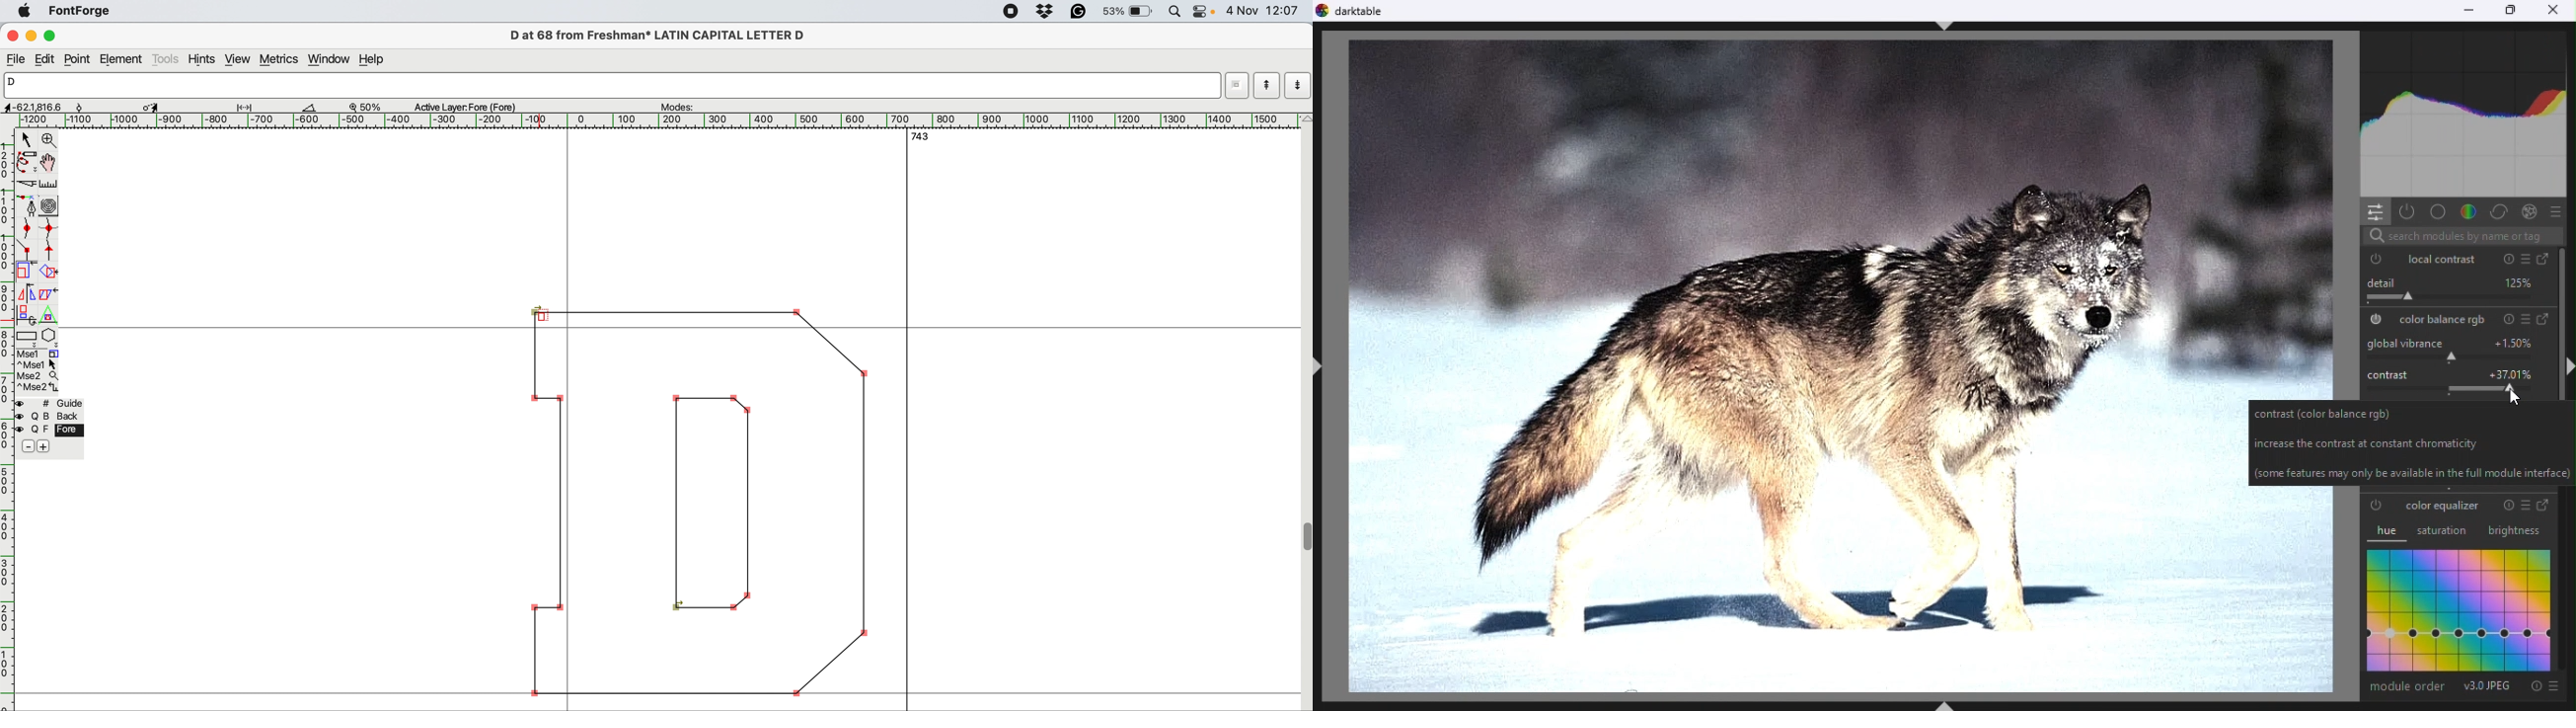 This screenshot has width=2576, height=728. Describe the element at coordinates (2377, 320) in the screenshot. I see `color balance RGB is switched ON` at that location.